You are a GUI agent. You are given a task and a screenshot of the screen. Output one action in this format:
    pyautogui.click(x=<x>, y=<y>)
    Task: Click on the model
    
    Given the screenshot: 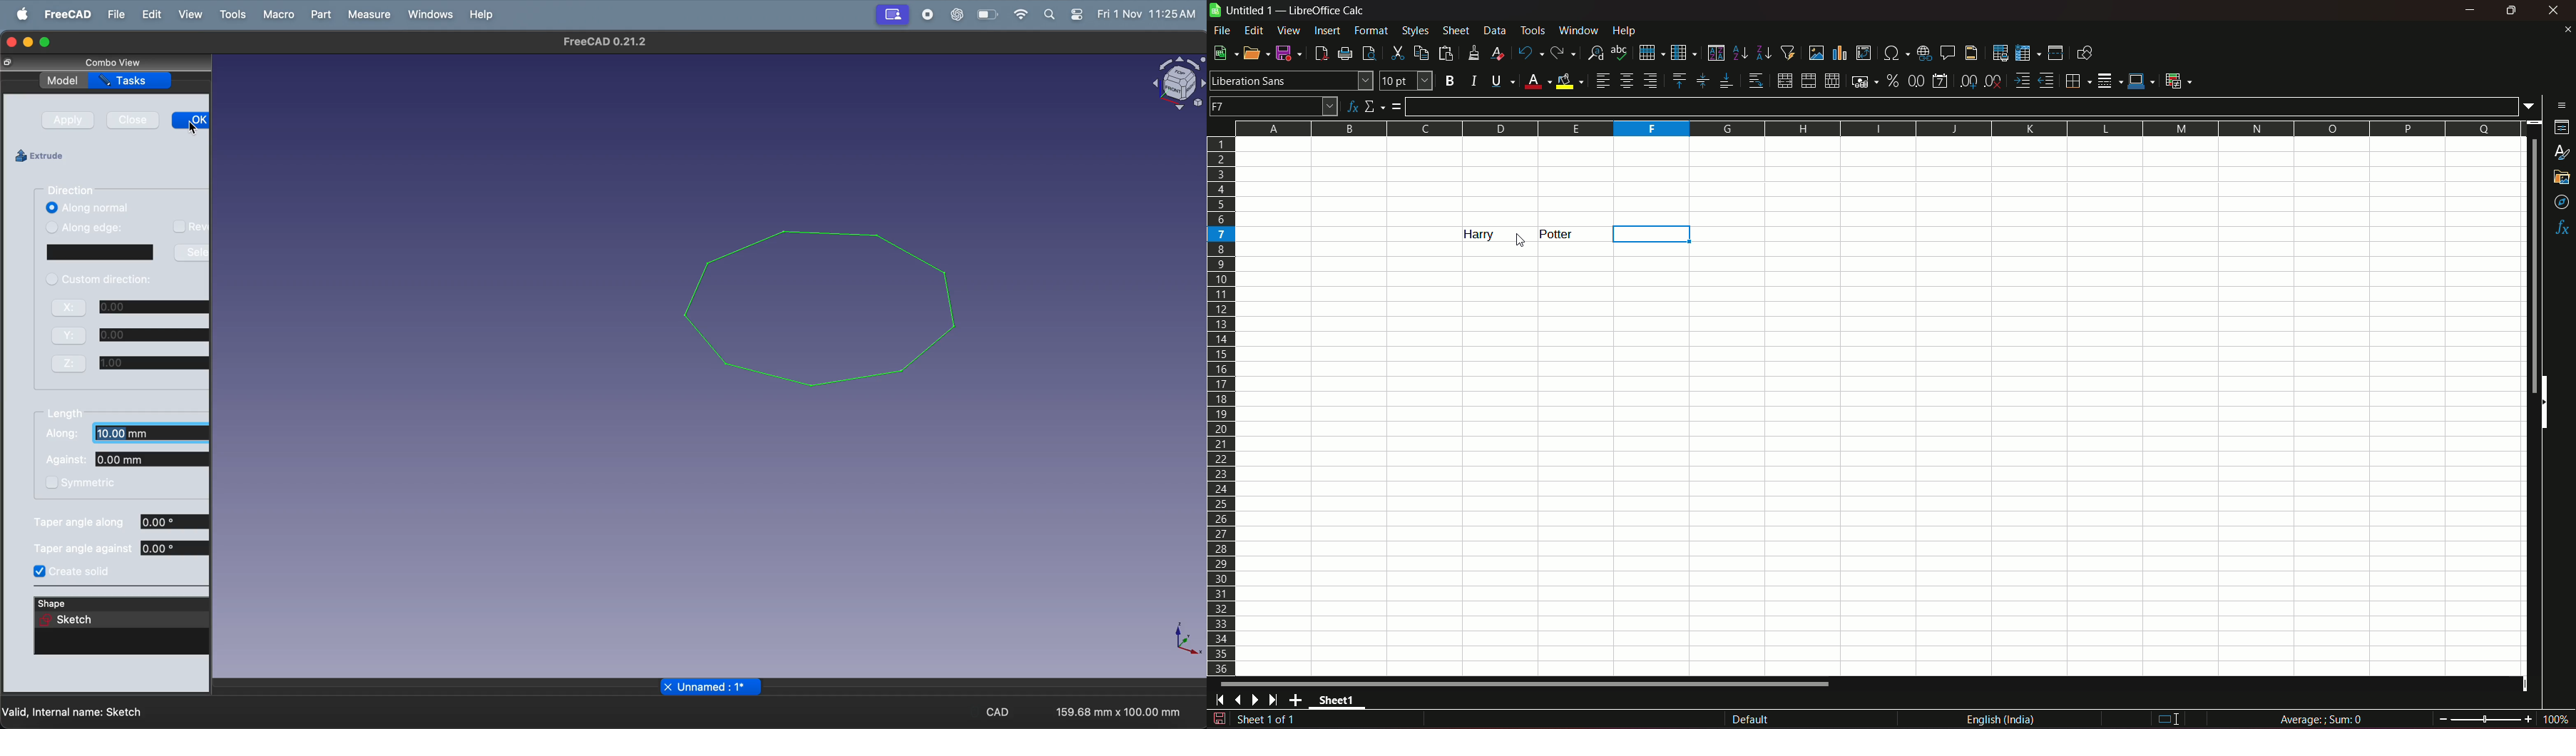 What is the action you would take?
    pyautogui.click(x=60, y=81)
    